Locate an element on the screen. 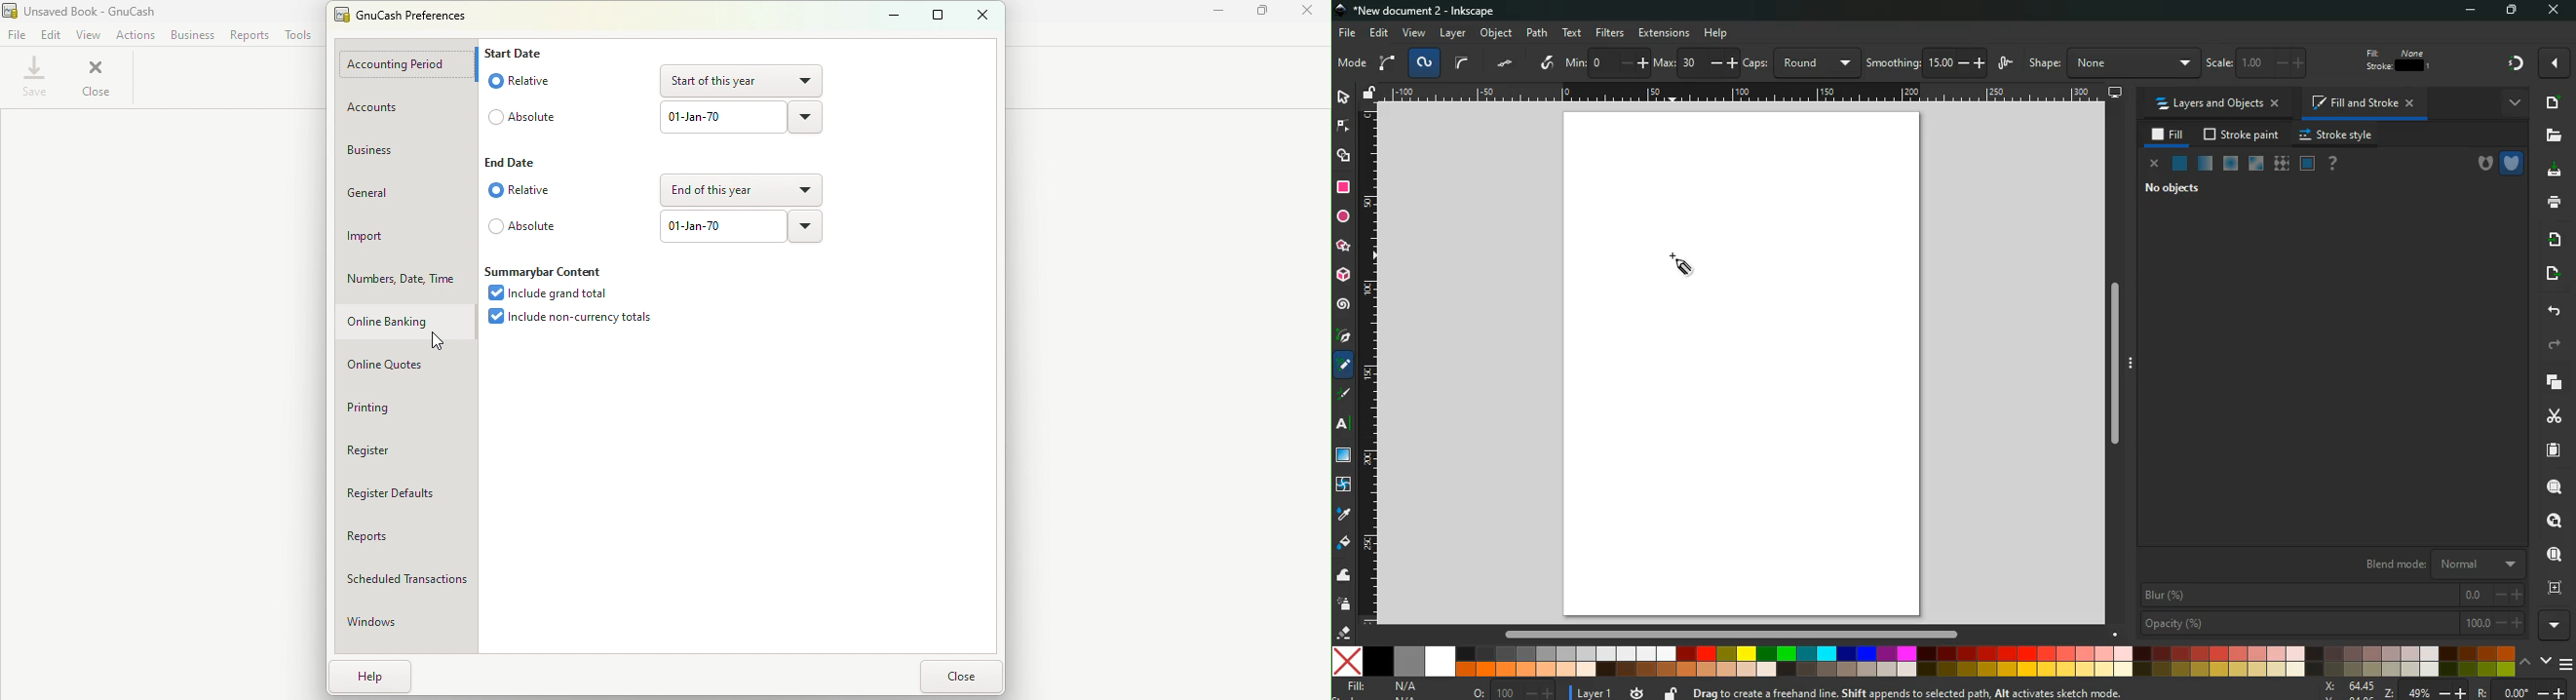 Image resolution: width=2576 pixels, height=700 pixels. Minimize is located at coordinates (1217, 19).